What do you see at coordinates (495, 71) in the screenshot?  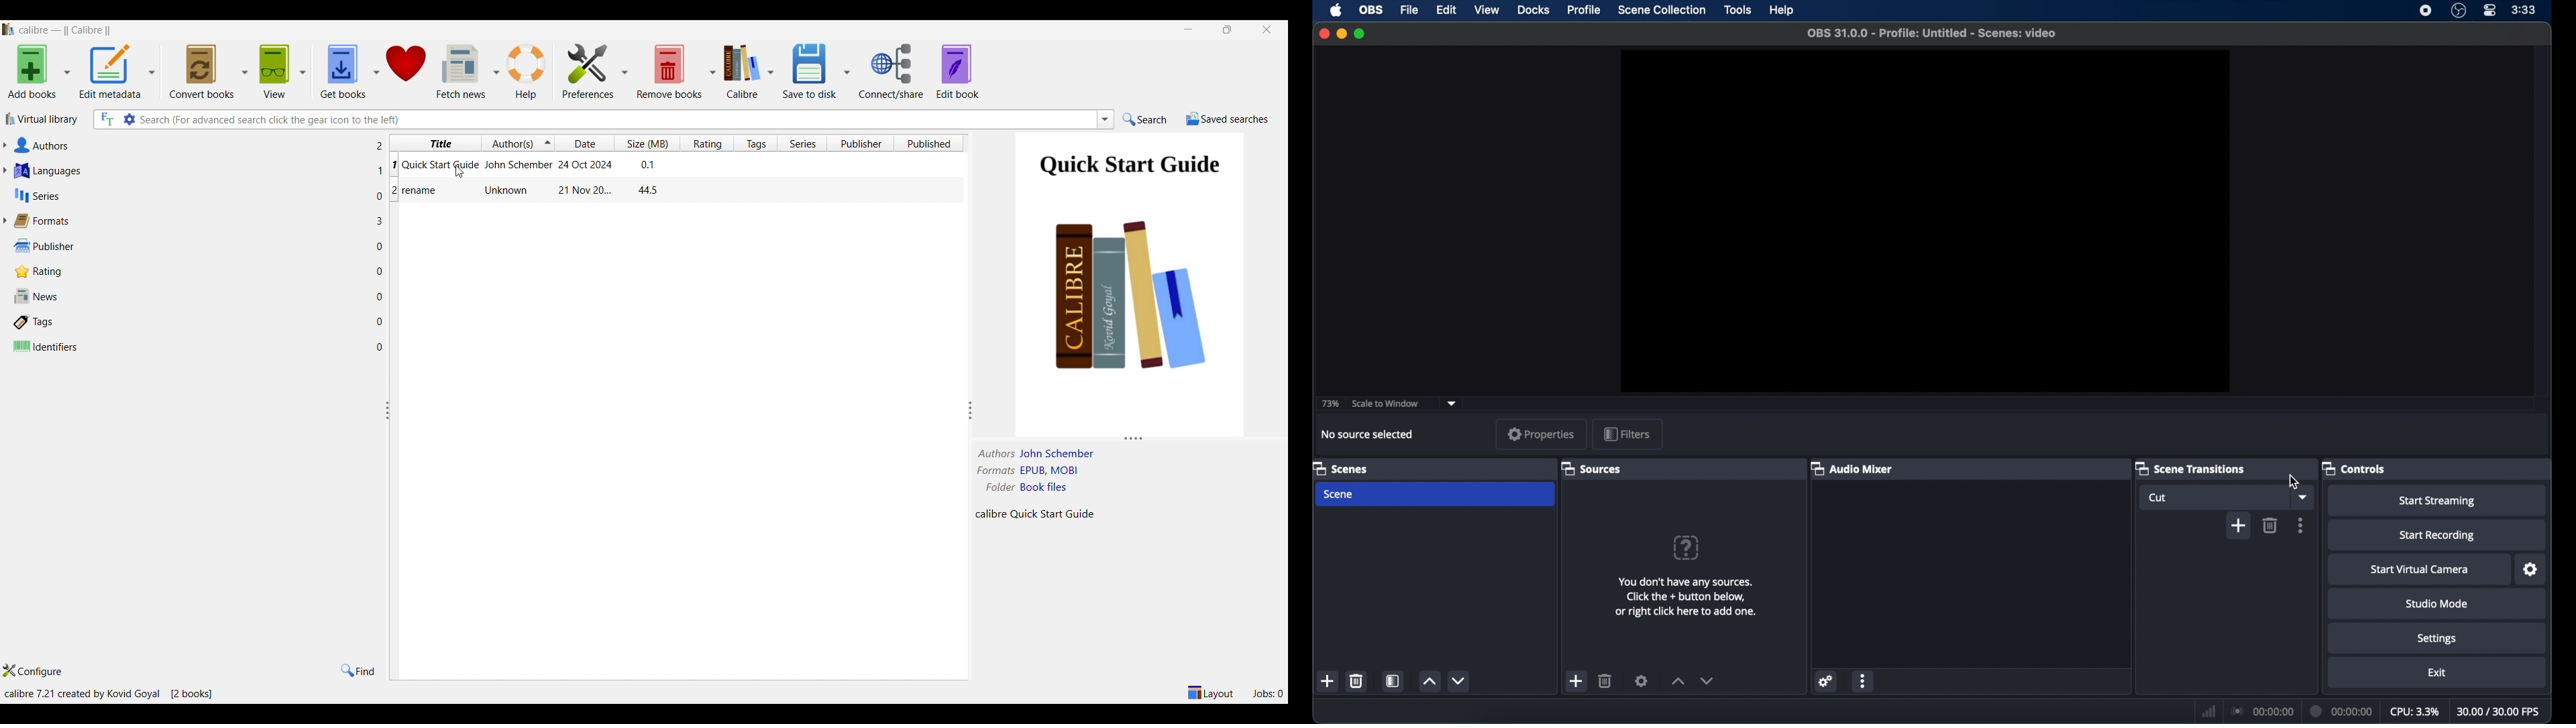 I see `Fetch news column` at bounding box center [495, 71].